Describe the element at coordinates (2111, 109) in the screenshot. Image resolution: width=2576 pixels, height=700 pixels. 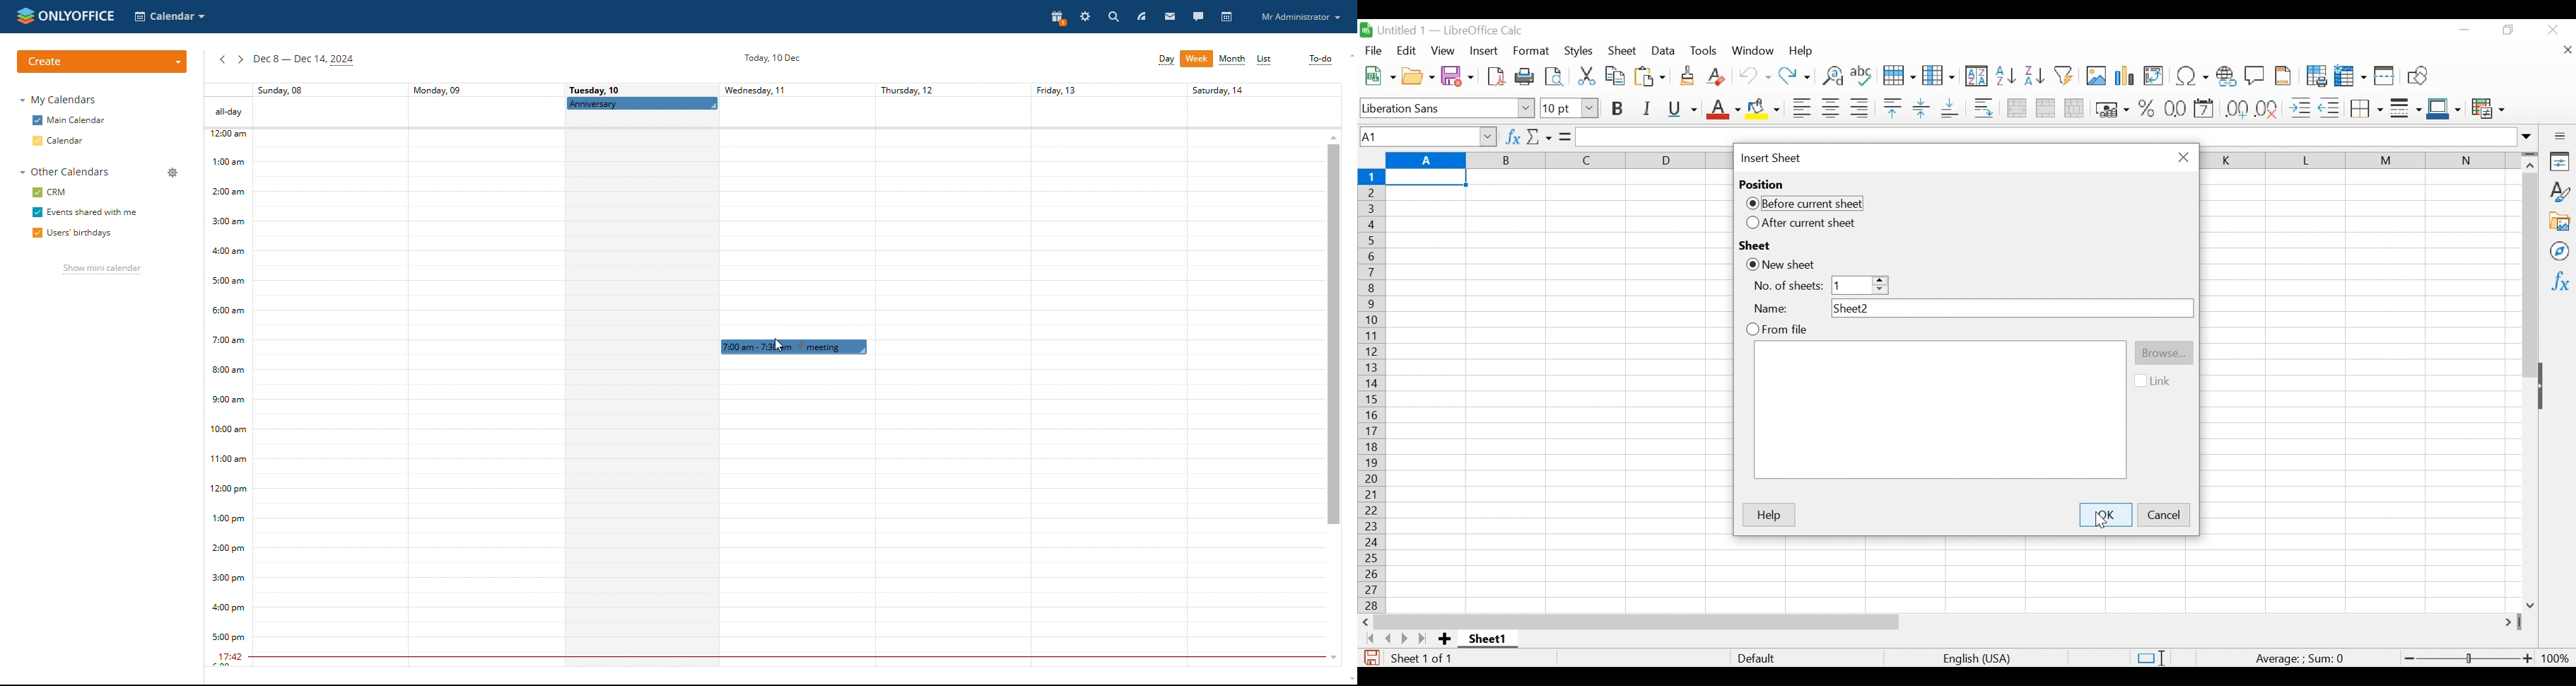
I see `Format as currency` at that location.